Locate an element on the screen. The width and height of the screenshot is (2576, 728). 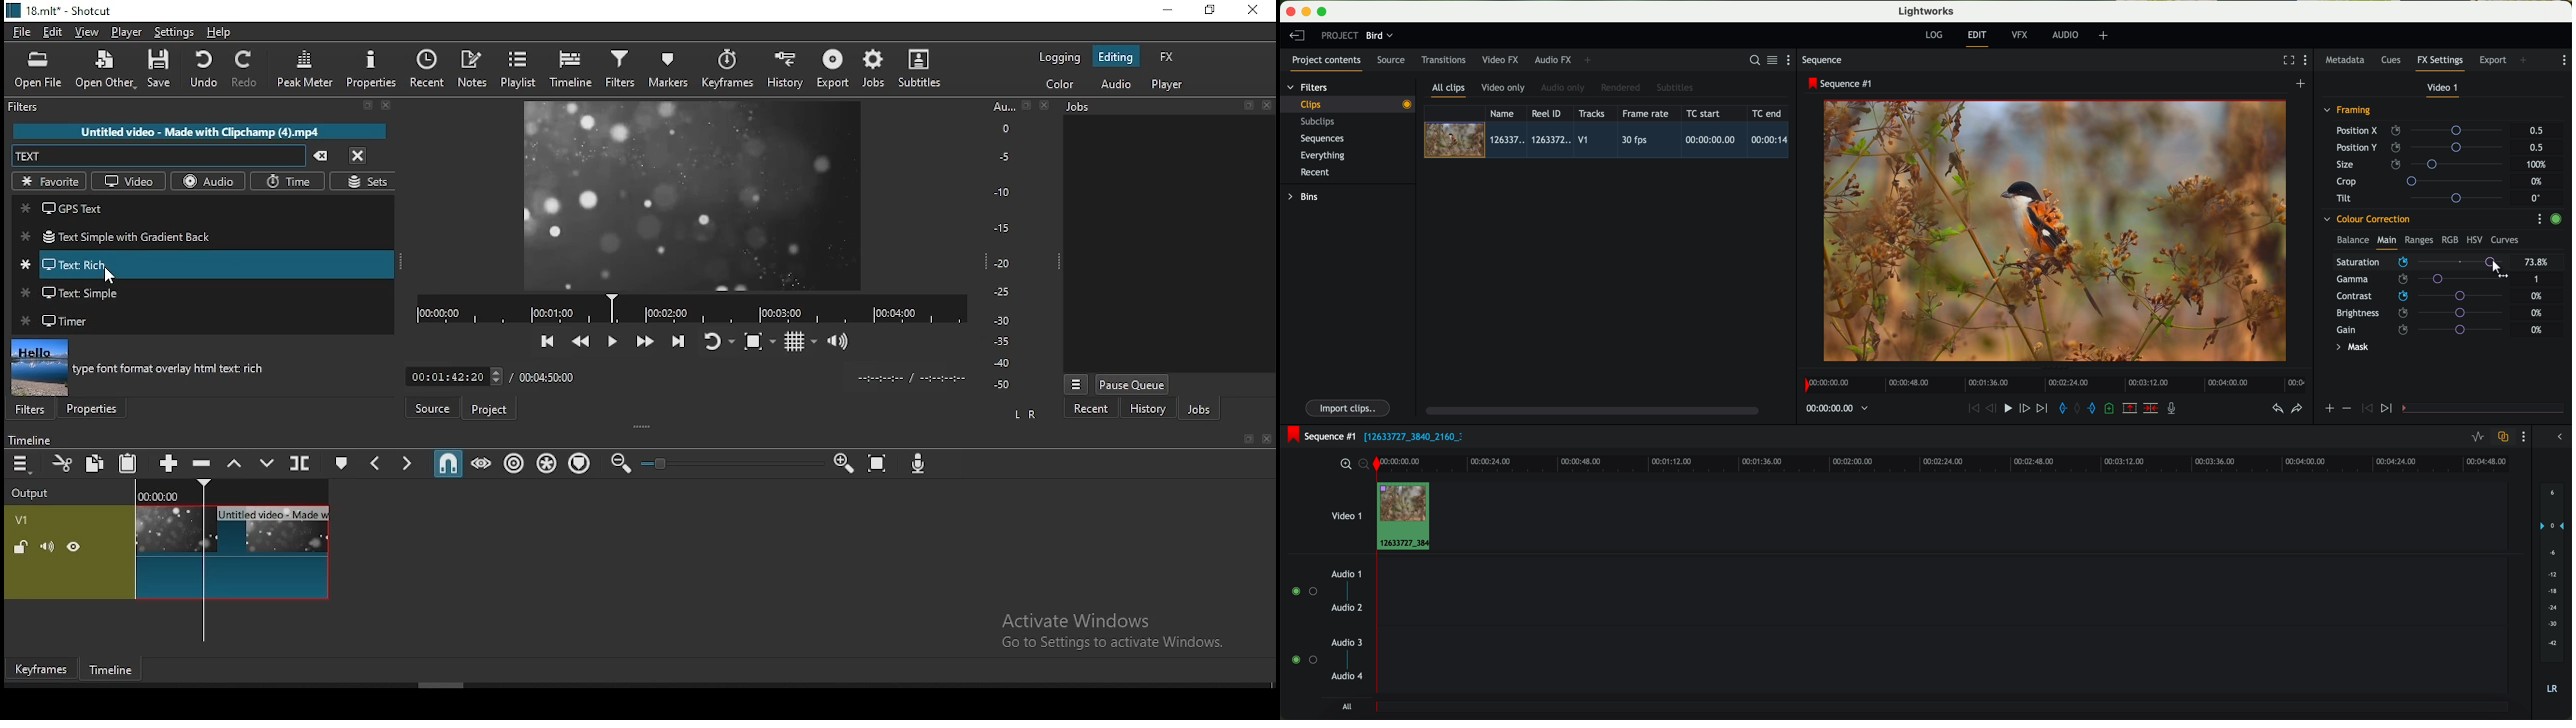
redo is located at coordinates (2297, 409).